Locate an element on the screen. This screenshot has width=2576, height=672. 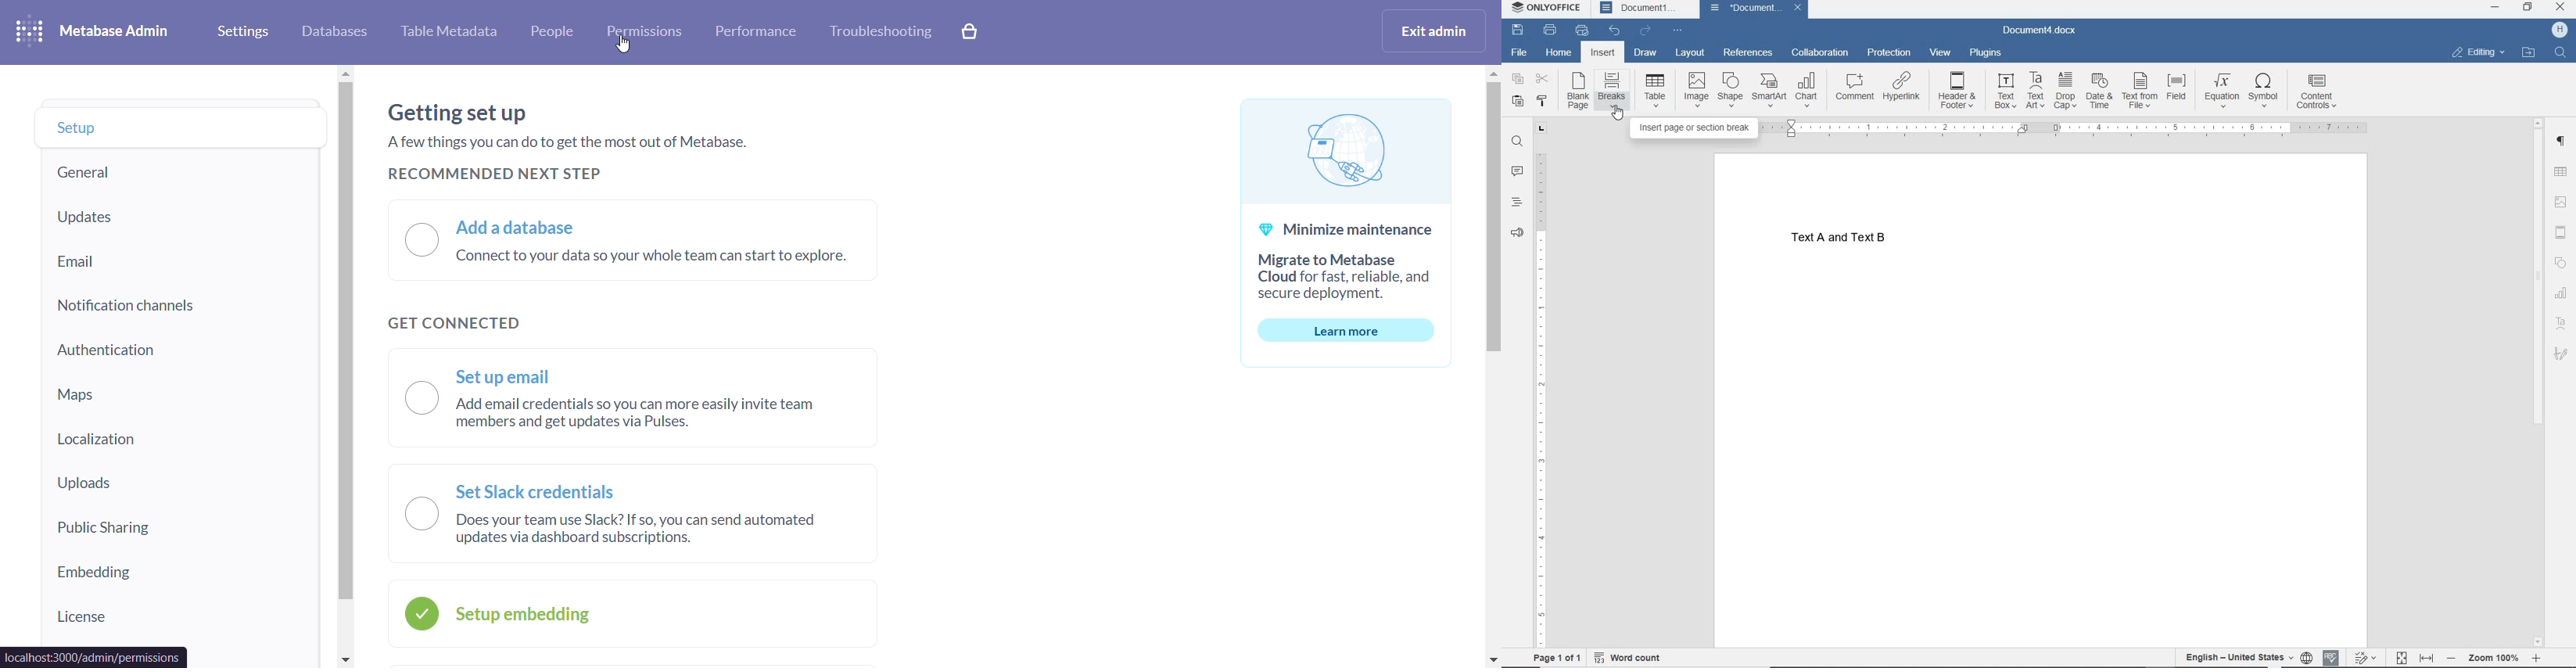
PASTE is located at coordinates (1517, 101).